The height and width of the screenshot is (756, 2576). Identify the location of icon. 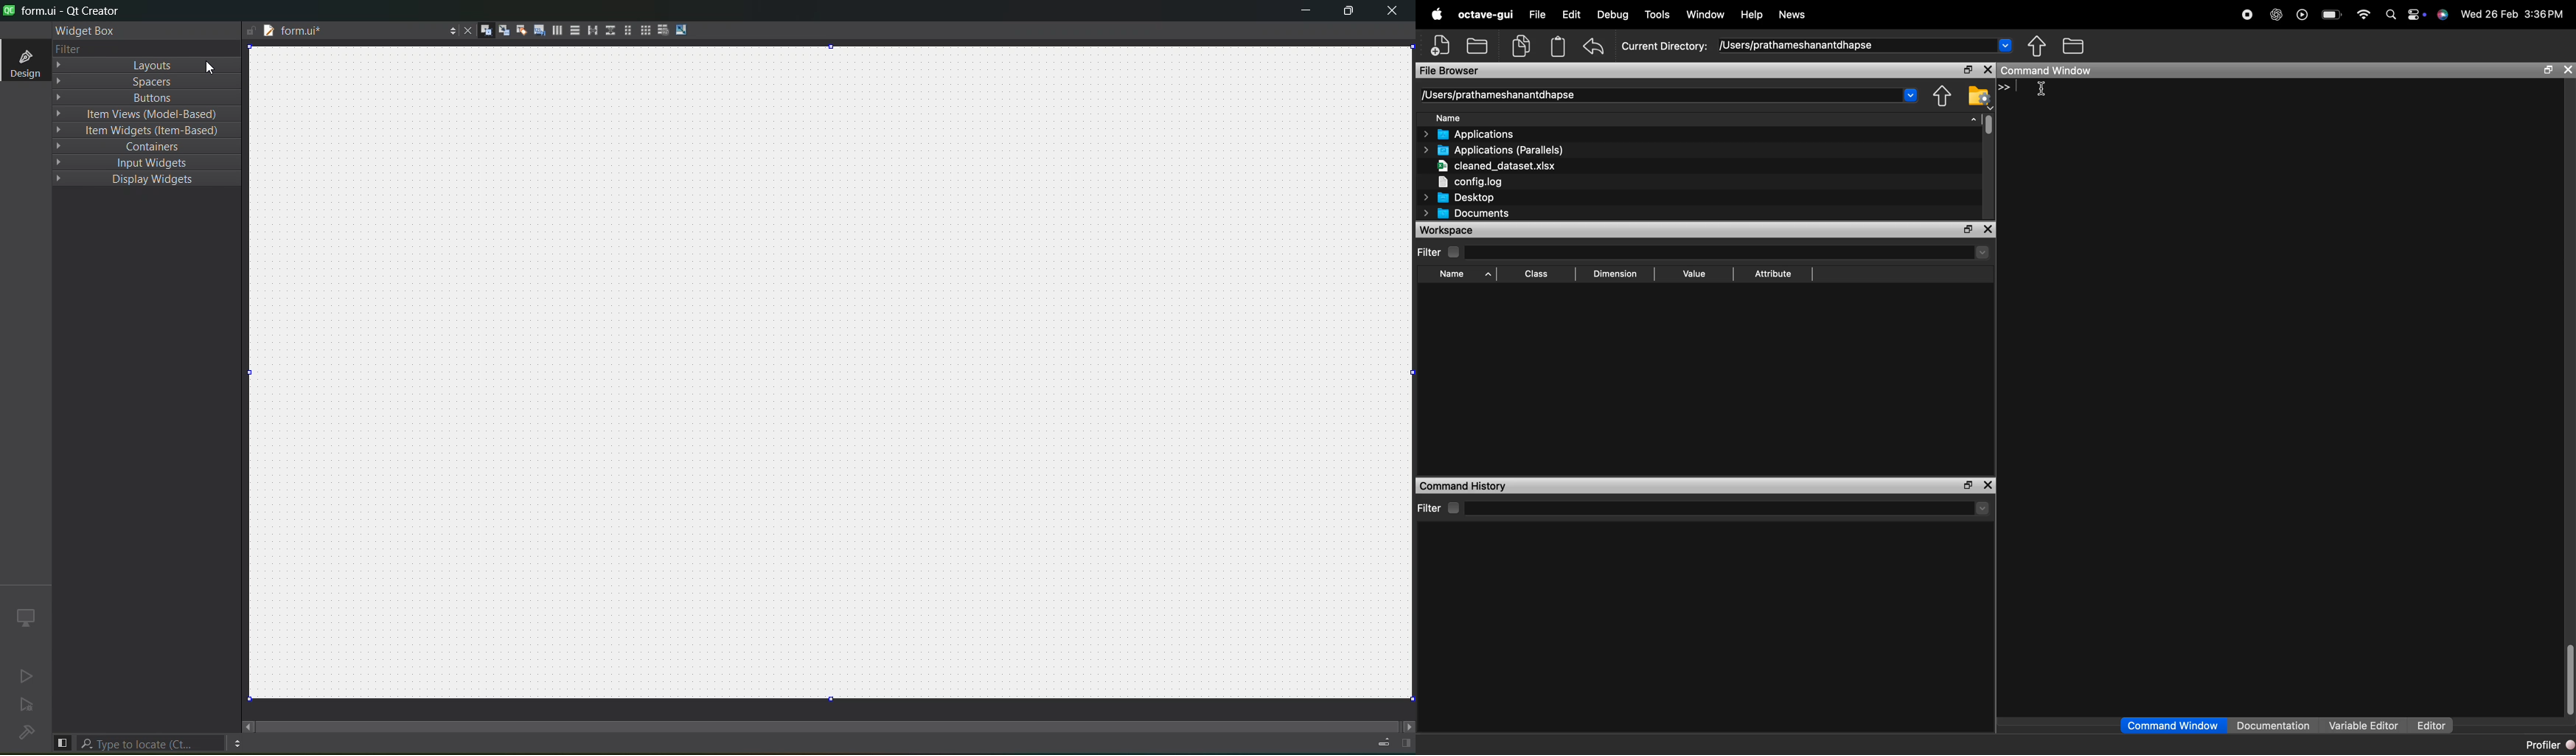
(24, 616).